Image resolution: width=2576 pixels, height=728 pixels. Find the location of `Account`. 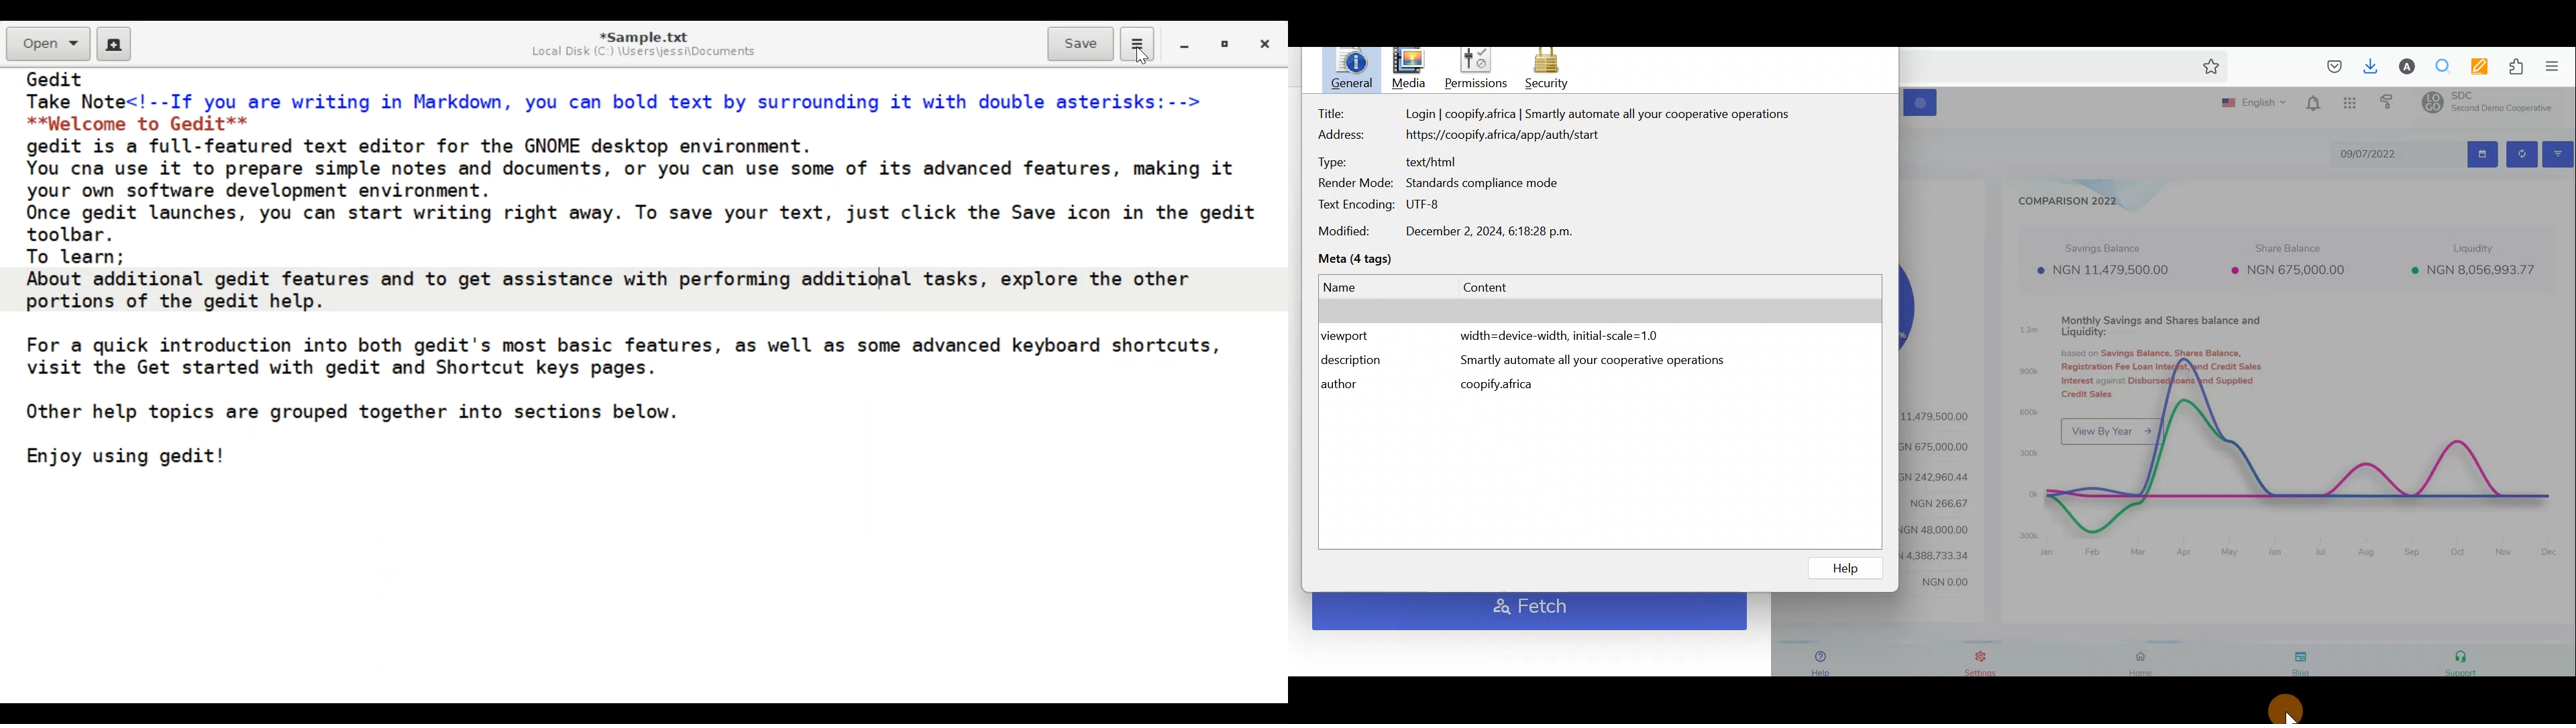

Account is located at coordinates (2402, 66).